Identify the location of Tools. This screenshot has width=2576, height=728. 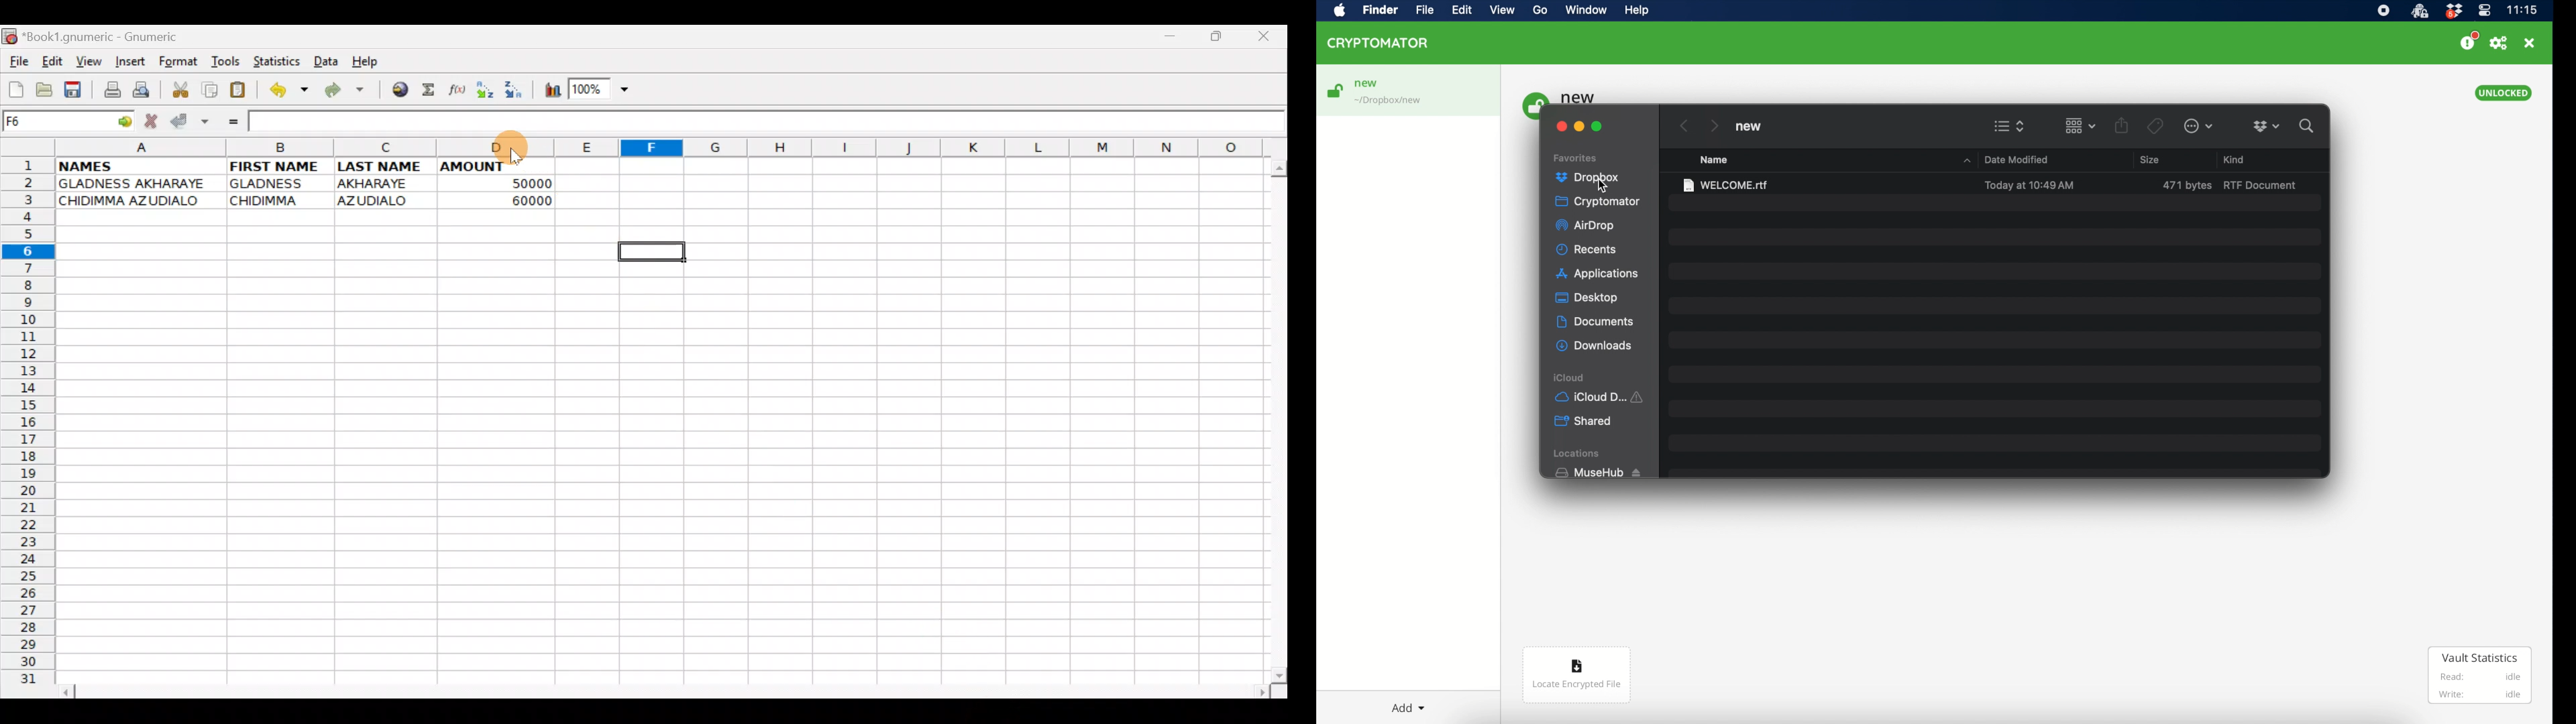
(221, 62).